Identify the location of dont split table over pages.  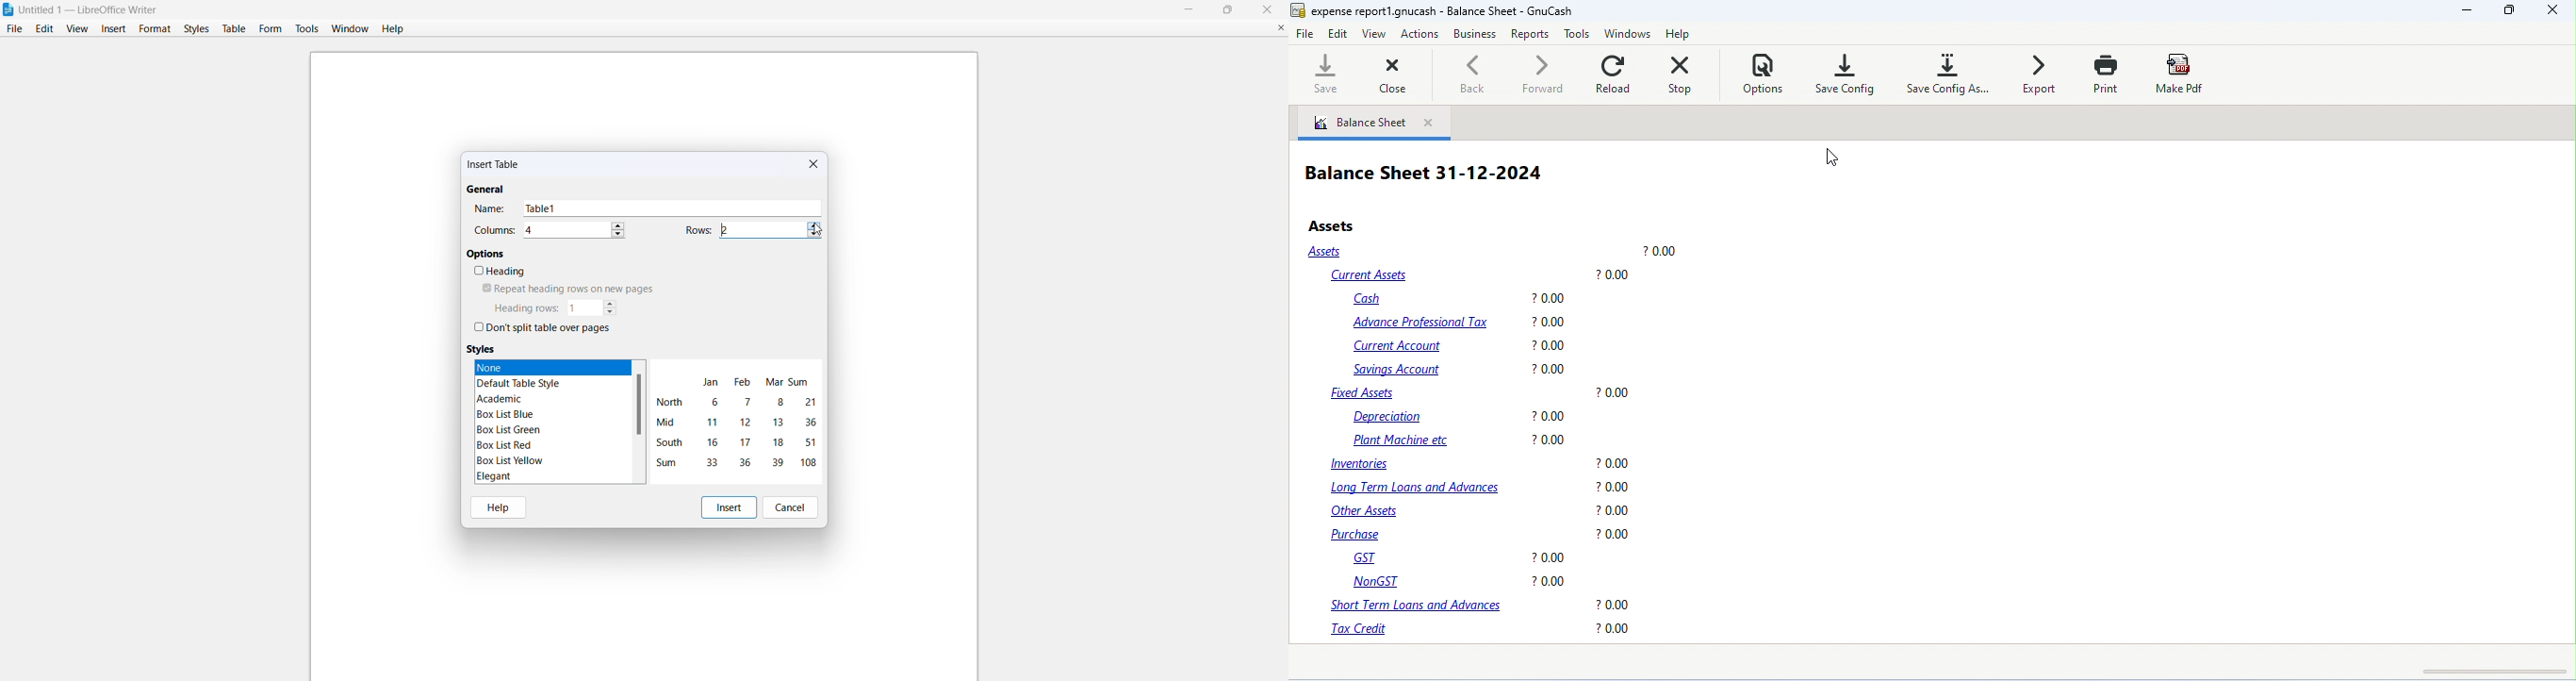
(542, 329).